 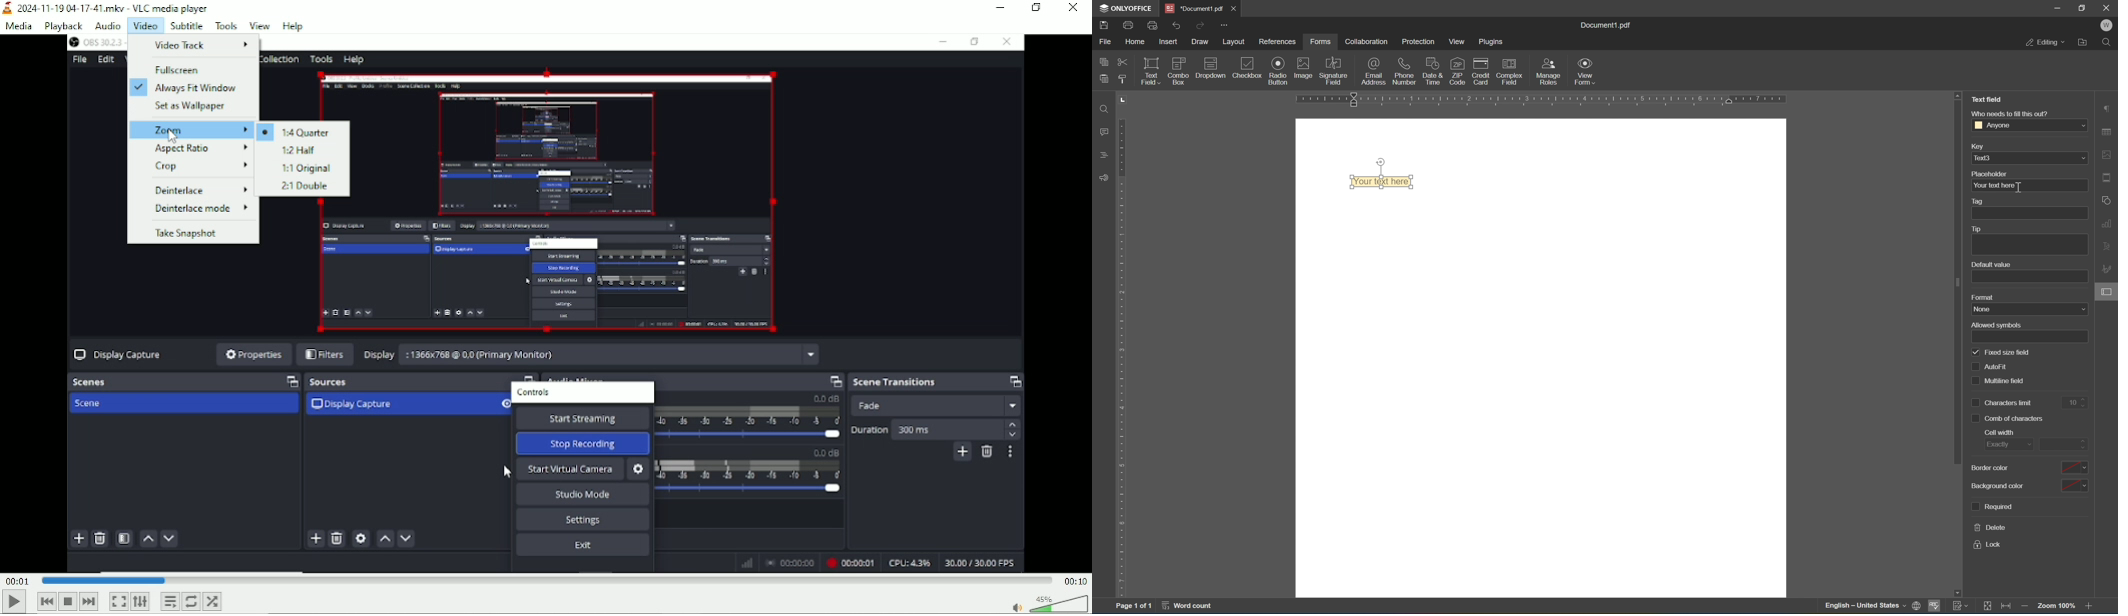 What do you see at coordinates (1234, 42) in the screenshot?
I see `layout` at bounding box center [1234, 42].